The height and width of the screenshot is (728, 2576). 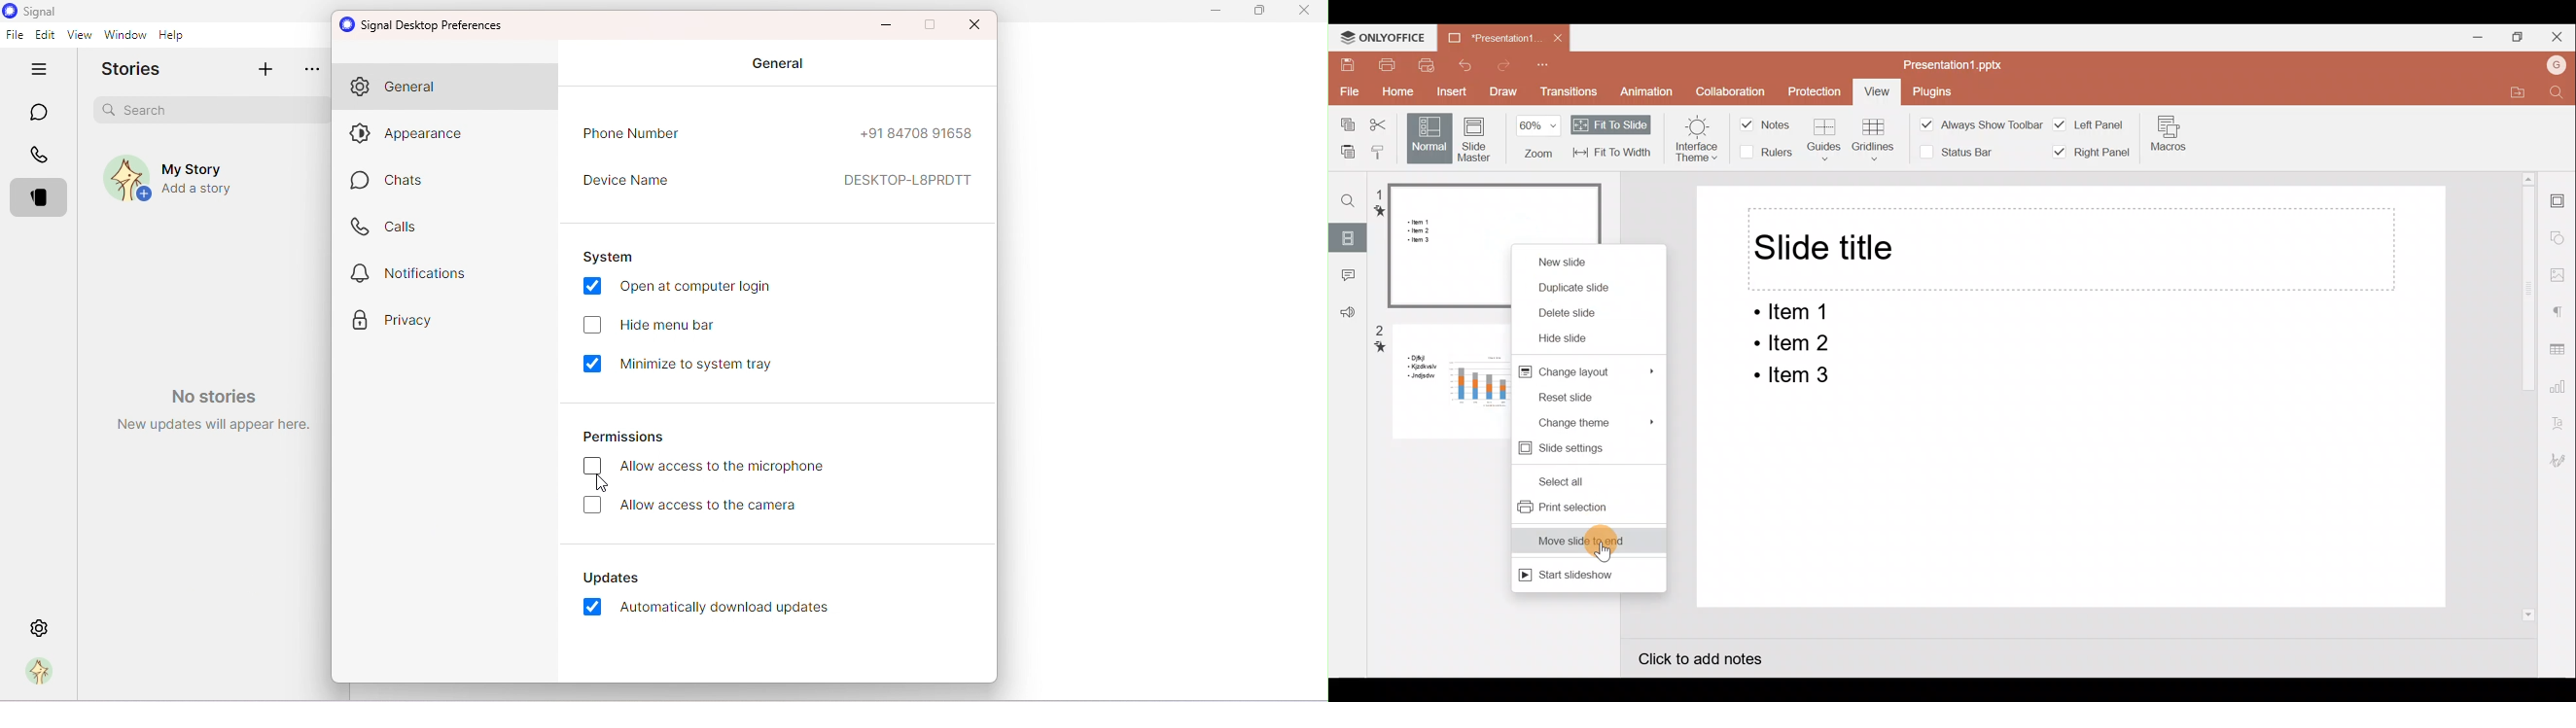 I want to click on Close, so click(x=1302, y=12).